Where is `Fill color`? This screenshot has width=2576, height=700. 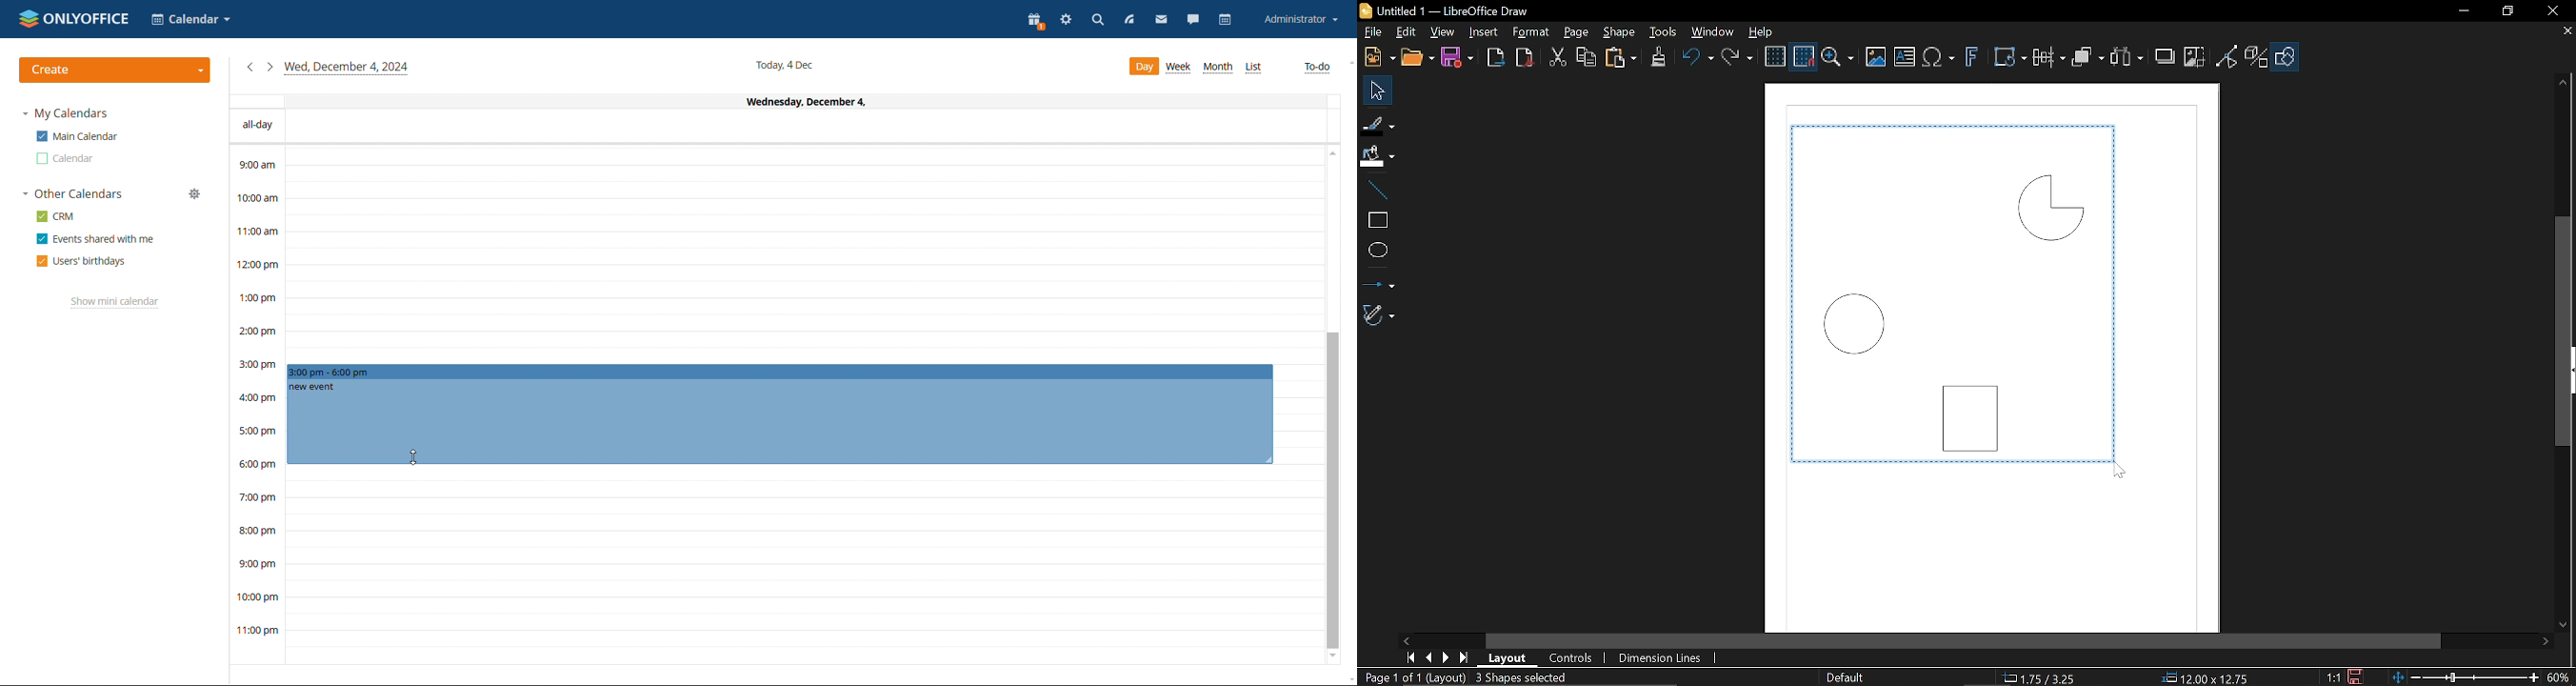
Fill color is located at coordinates (1377, 155).